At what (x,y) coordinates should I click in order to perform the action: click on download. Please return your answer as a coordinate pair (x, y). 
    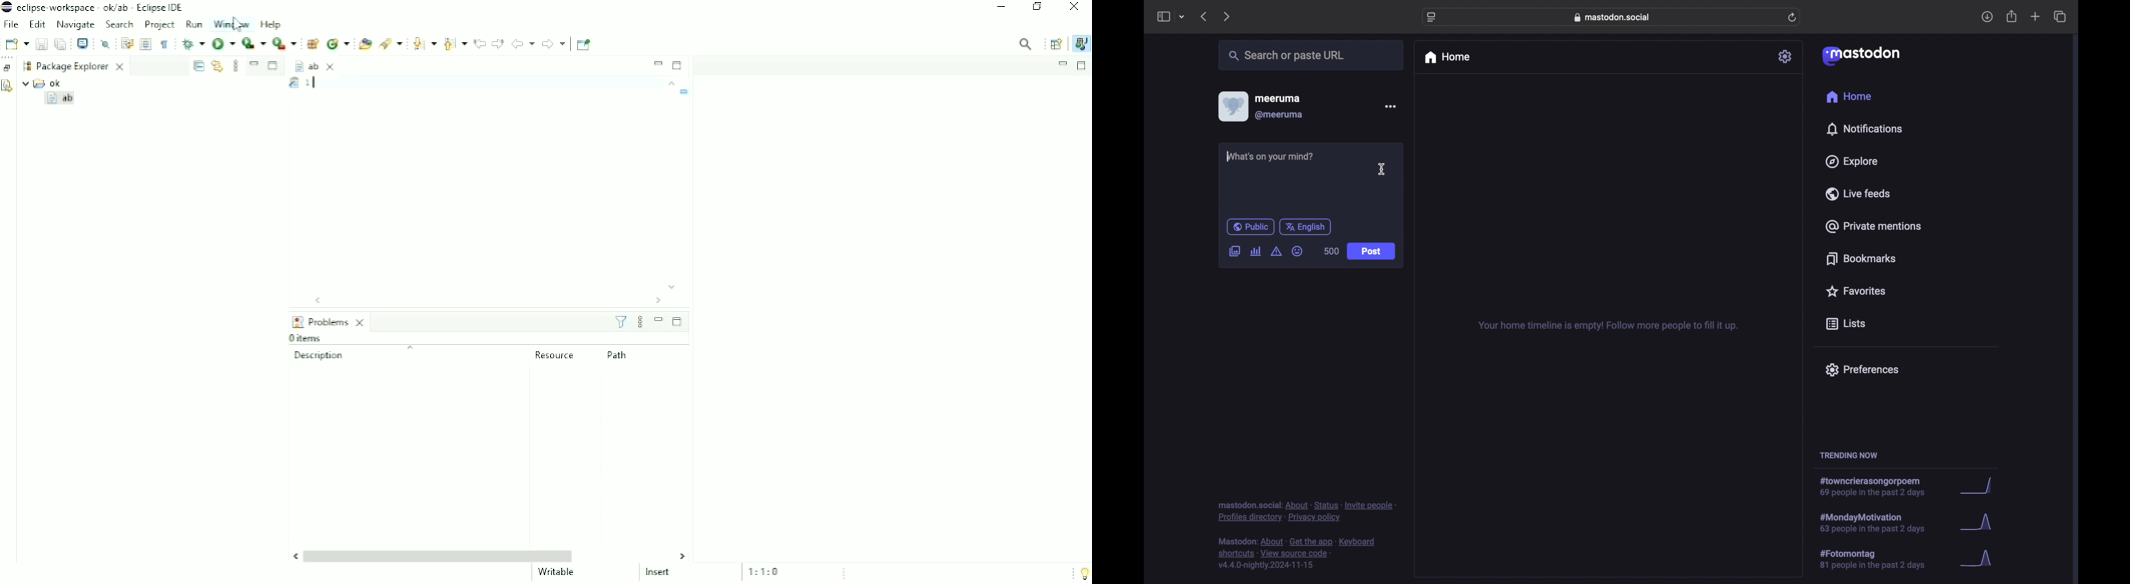
    Looking at the image, I should click on (1987, 17).